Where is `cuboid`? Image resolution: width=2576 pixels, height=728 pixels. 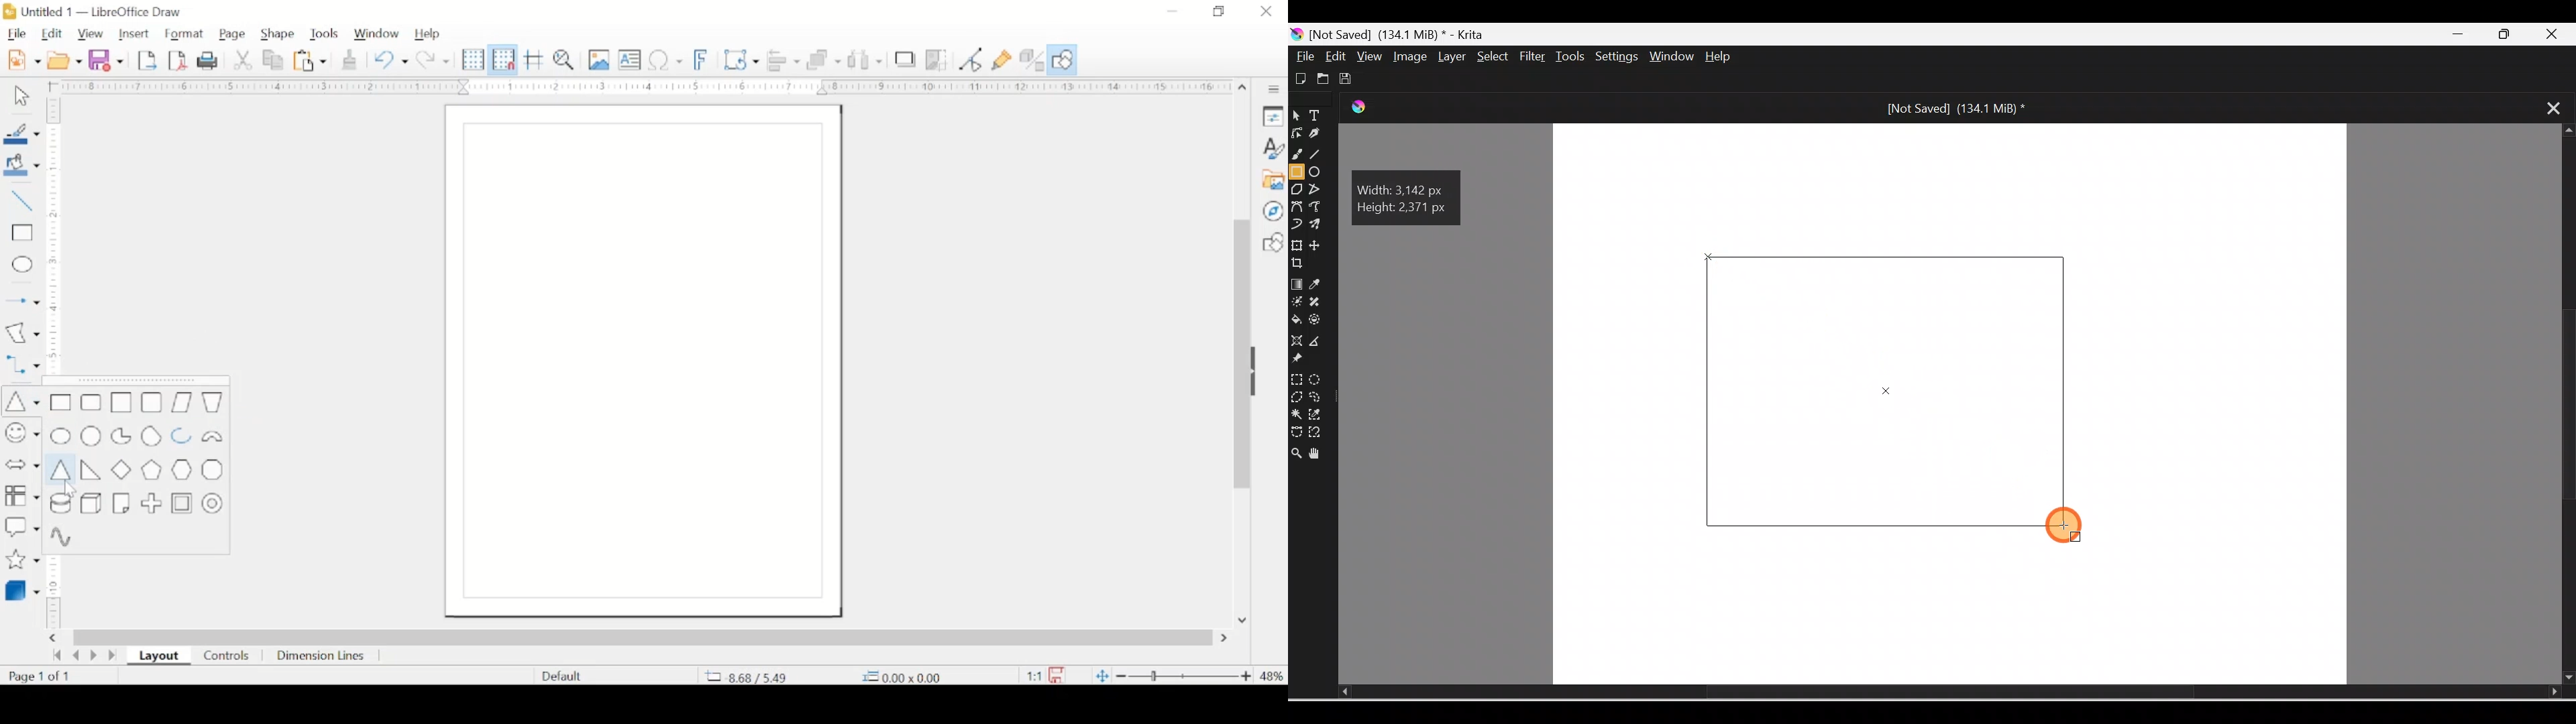
cuboid is located at coordinates (91, 503).